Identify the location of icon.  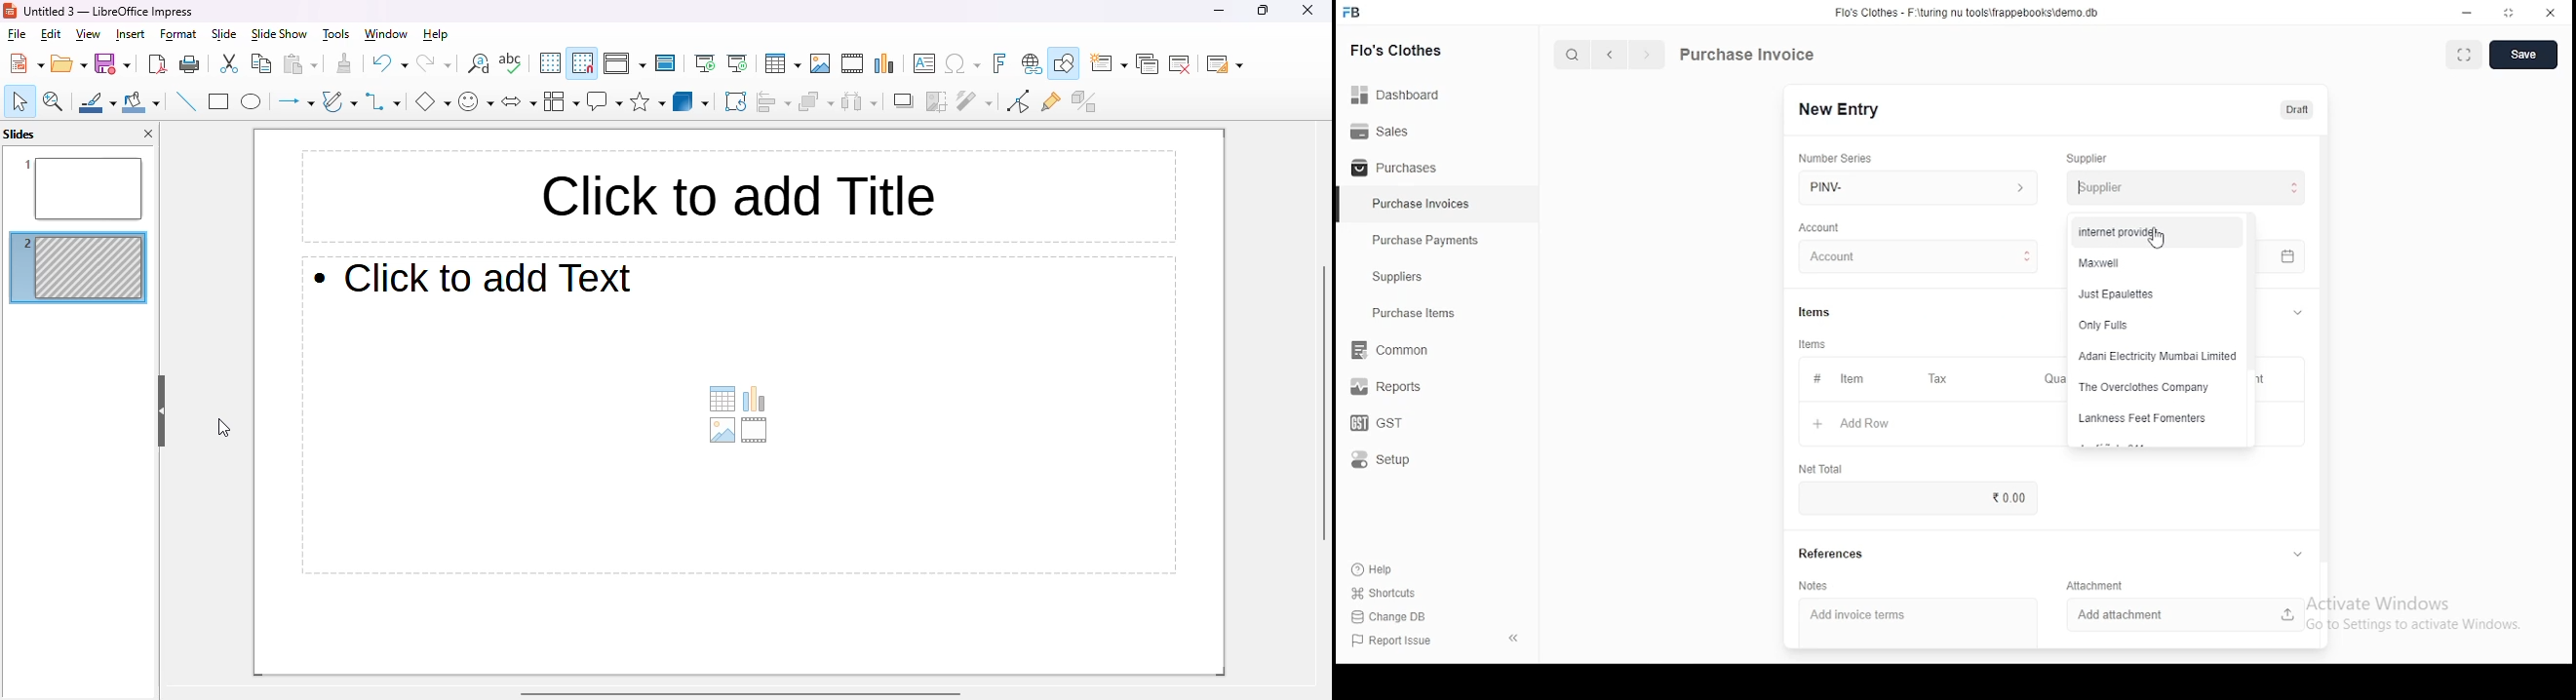
(1352, 13).